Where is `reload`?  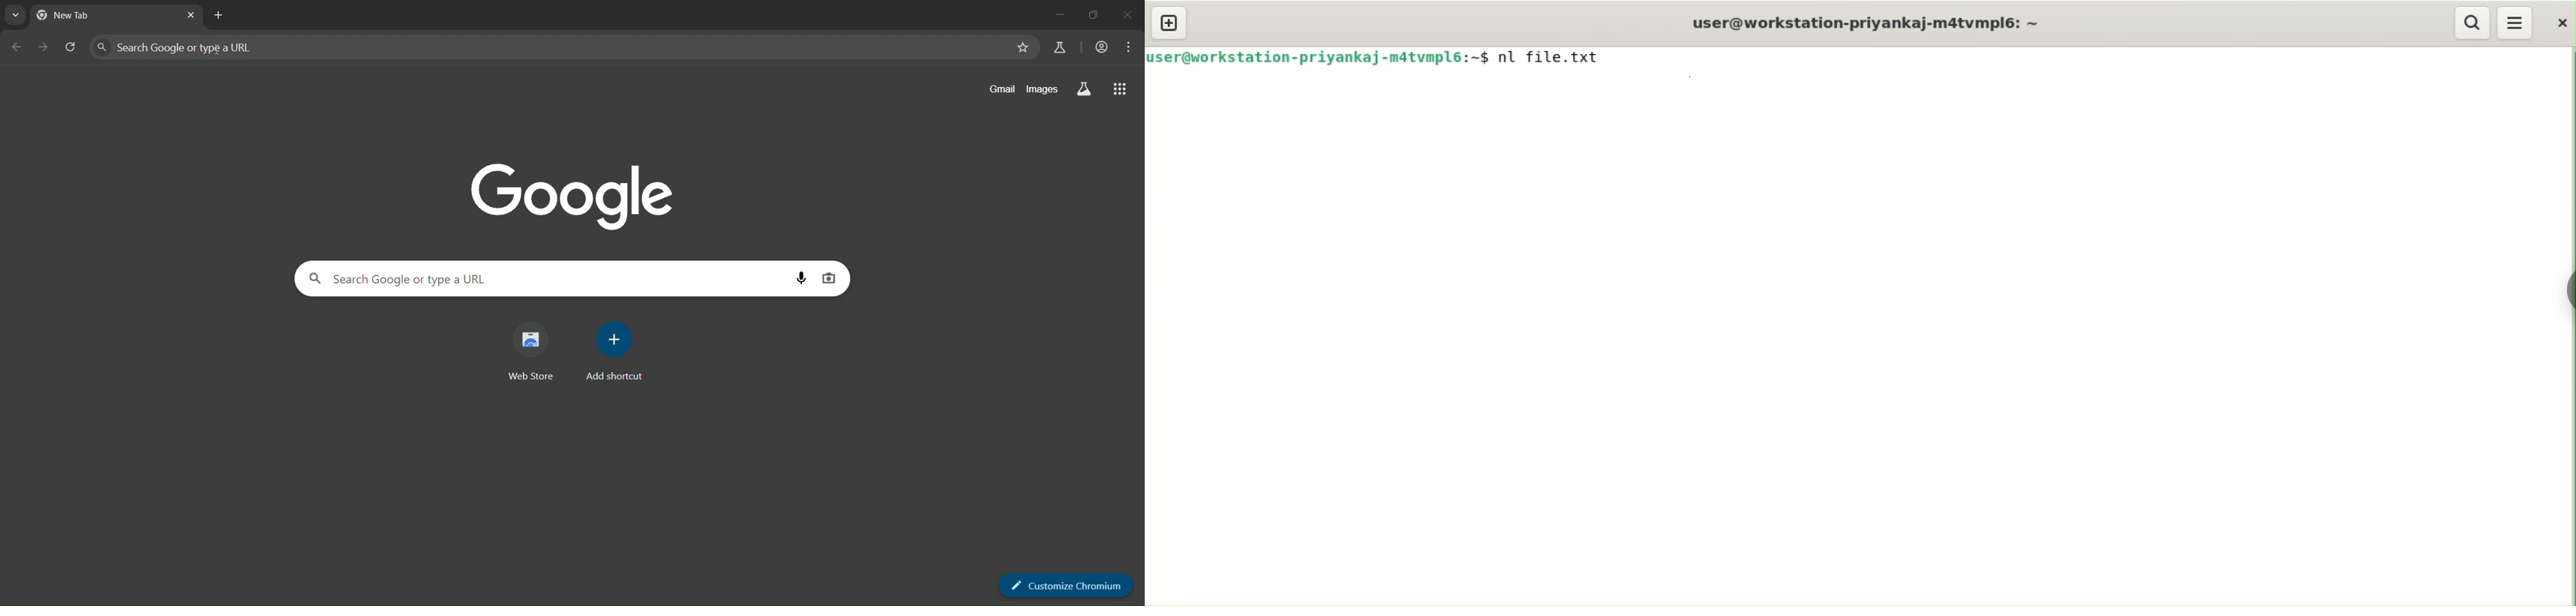
reload is located at coordinates (74, 48).